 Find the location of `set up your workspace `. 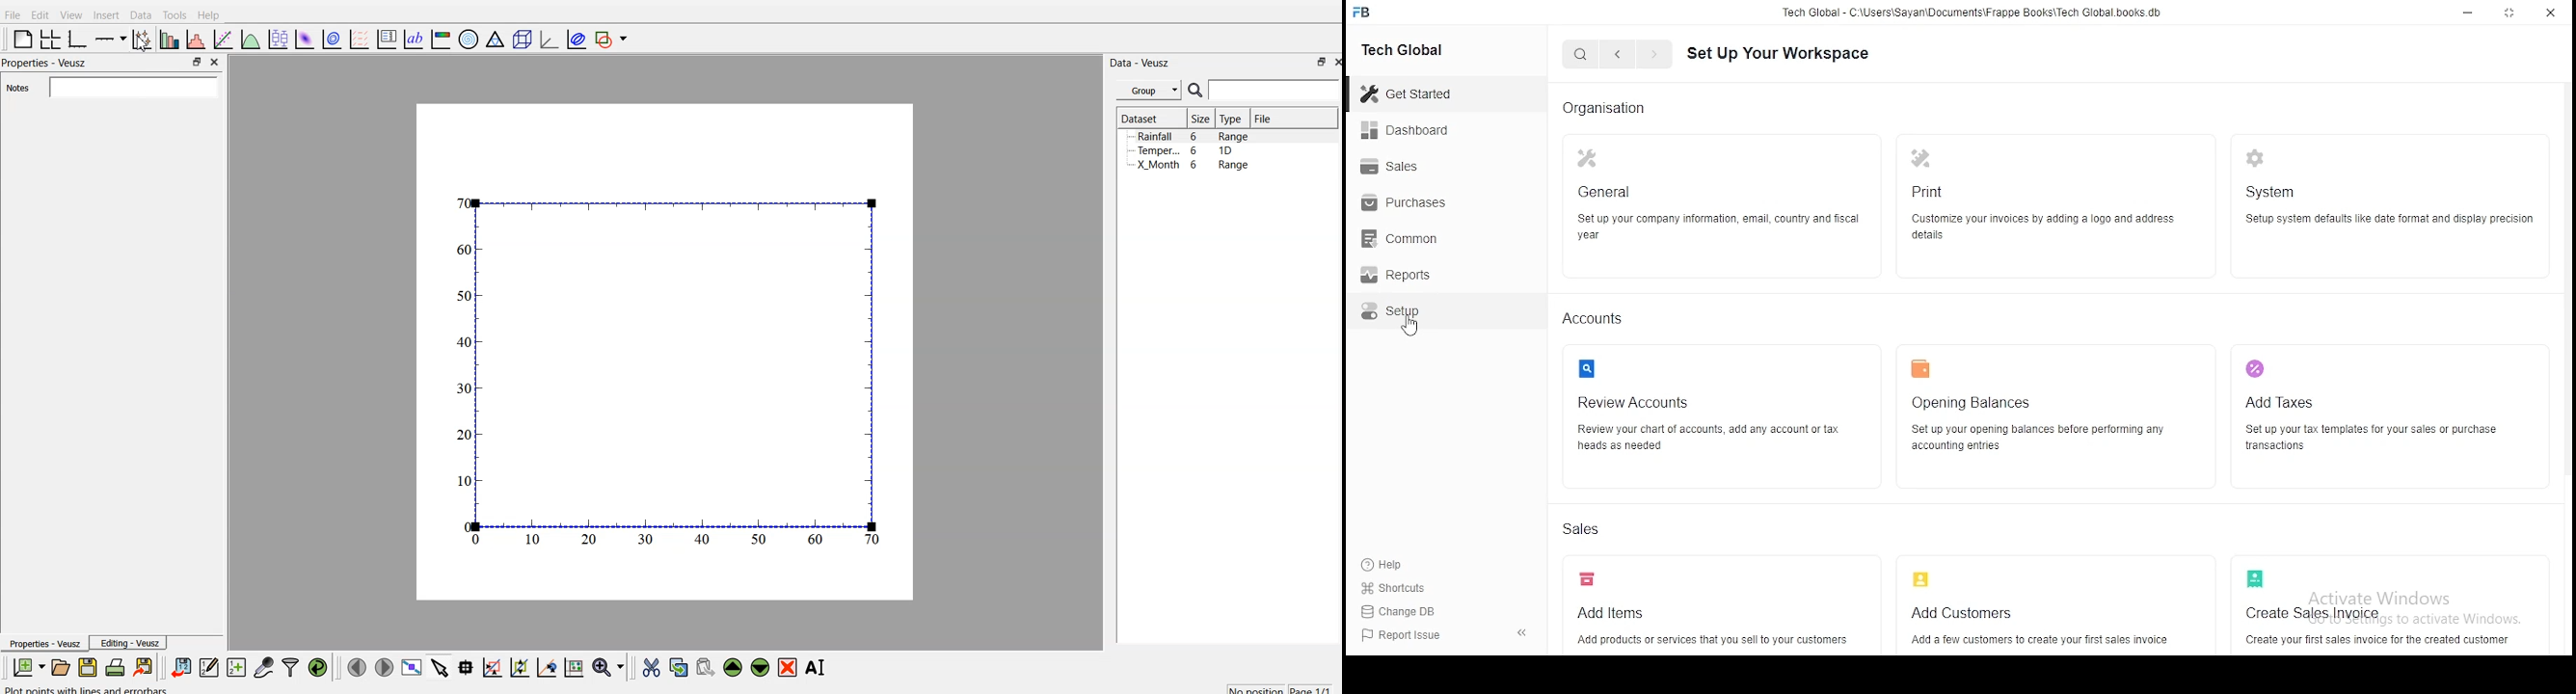

set up your workspace  is located at coordinates (1795, 54).